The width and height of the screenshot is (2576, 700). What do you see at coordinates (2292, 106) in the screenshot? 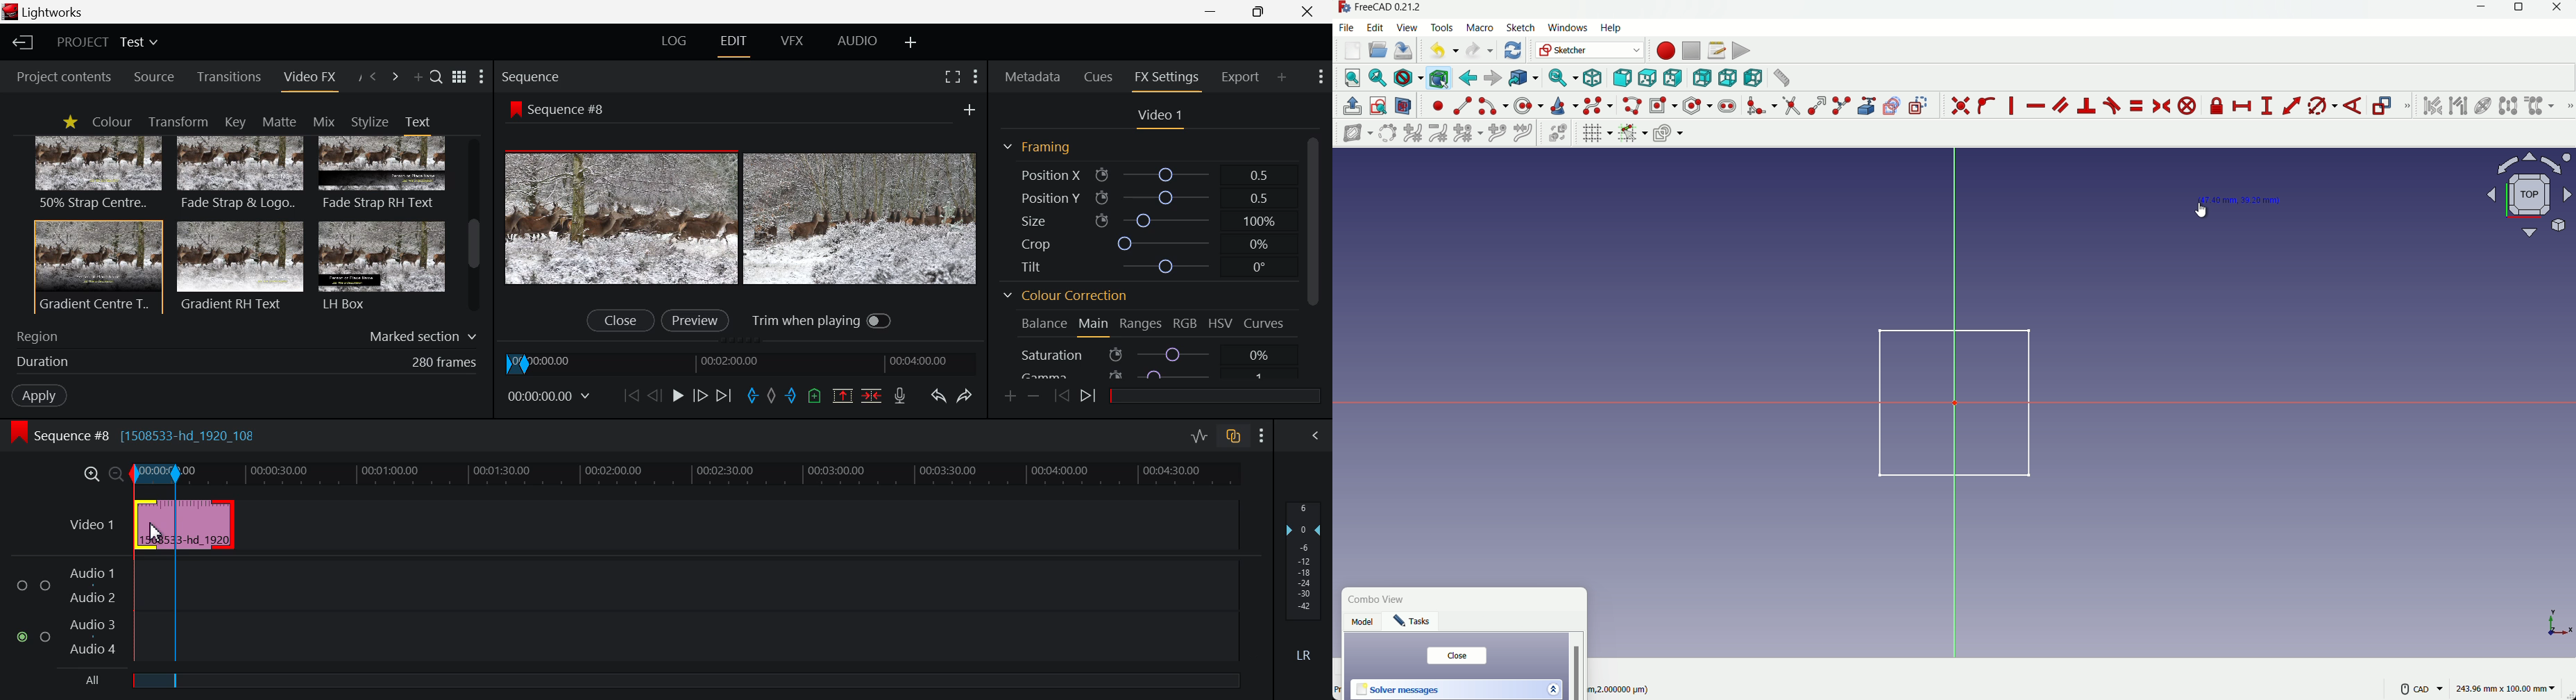
I see `constraint distance` at bounding box center [2292, 106].